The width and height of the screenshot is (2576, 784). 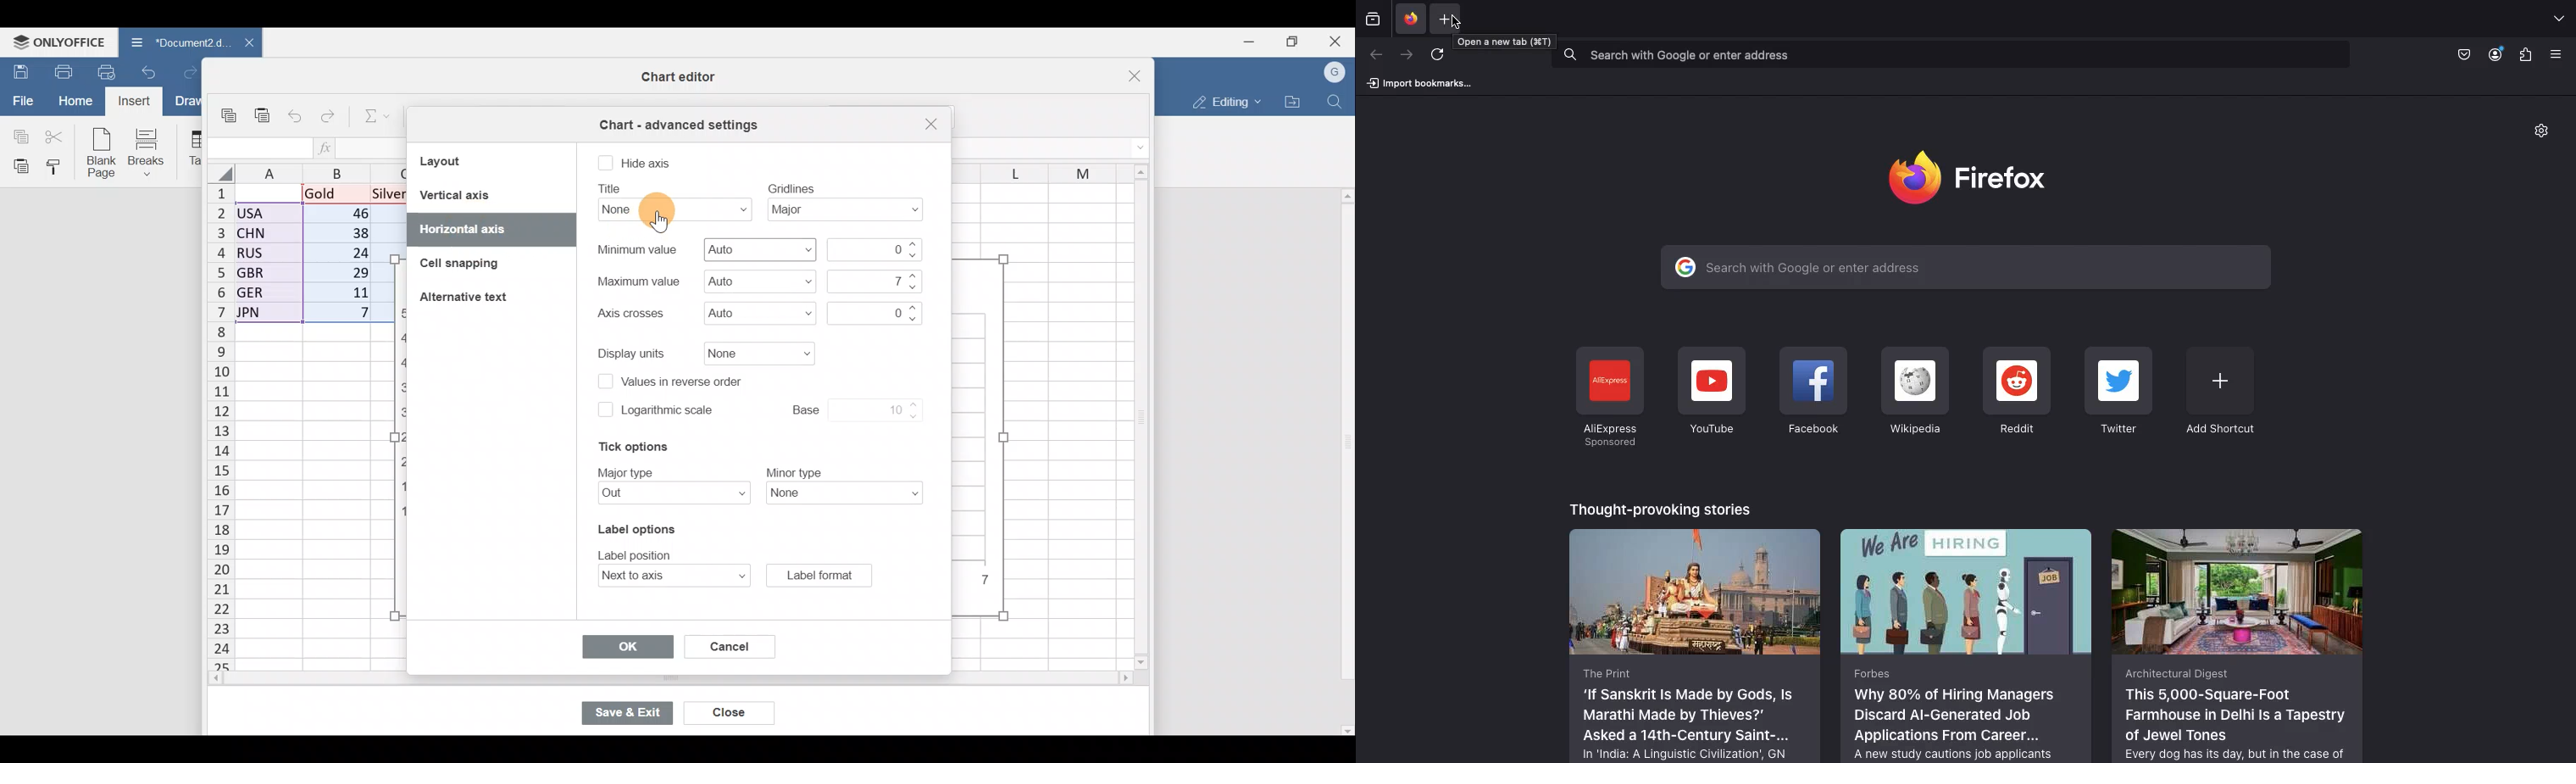 I want to click on Chart editor, so click(x=674, y=77).